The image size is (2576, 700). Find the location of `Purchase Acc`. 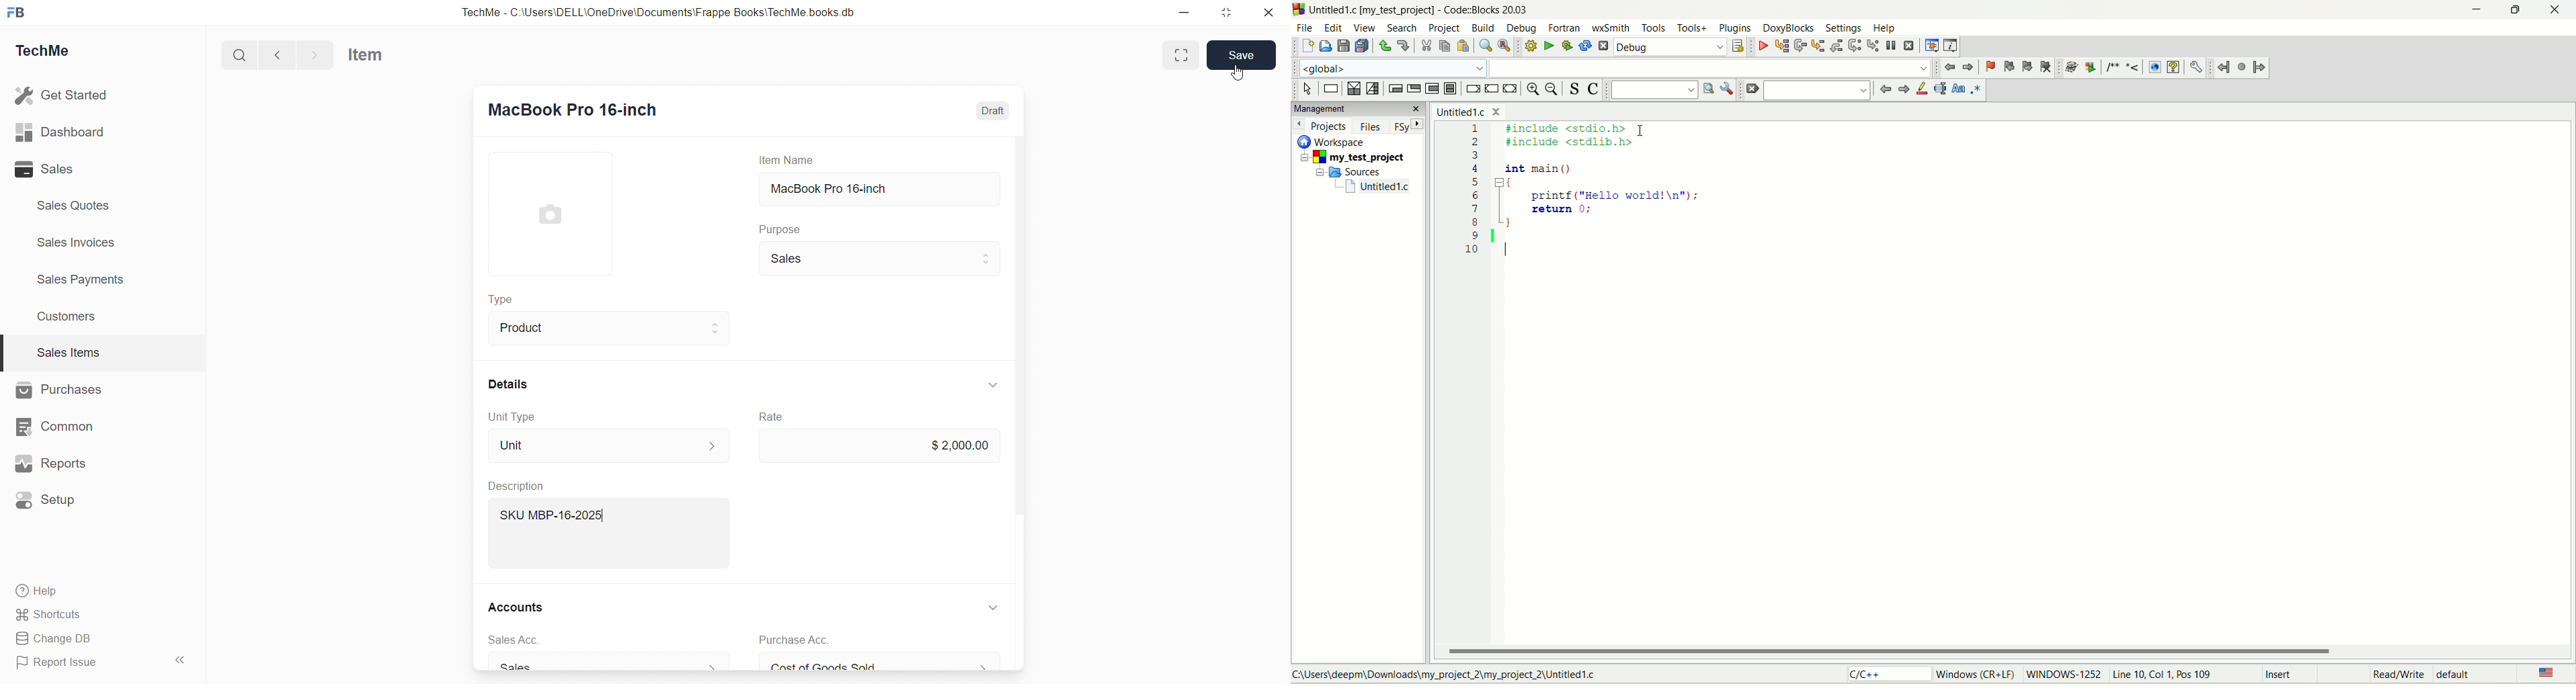

Purchase Acc is located at coordinates (794, 640).